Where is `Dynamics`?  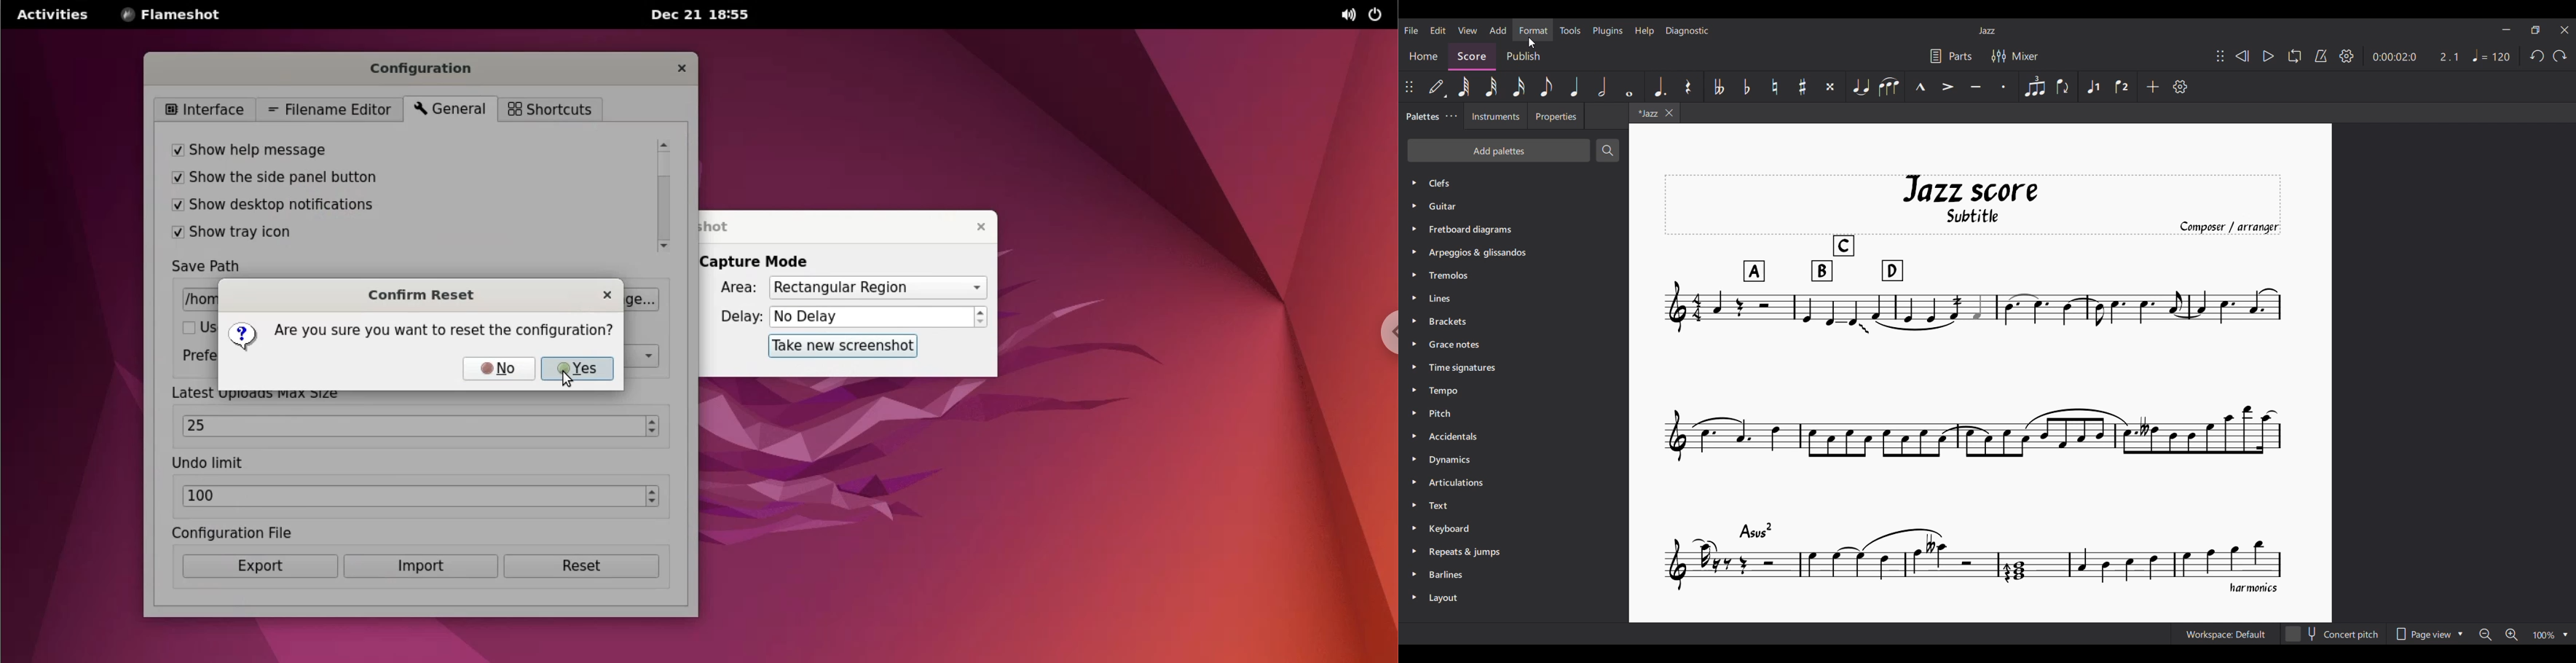
Dynamics is located at coordinates (1453, 460).